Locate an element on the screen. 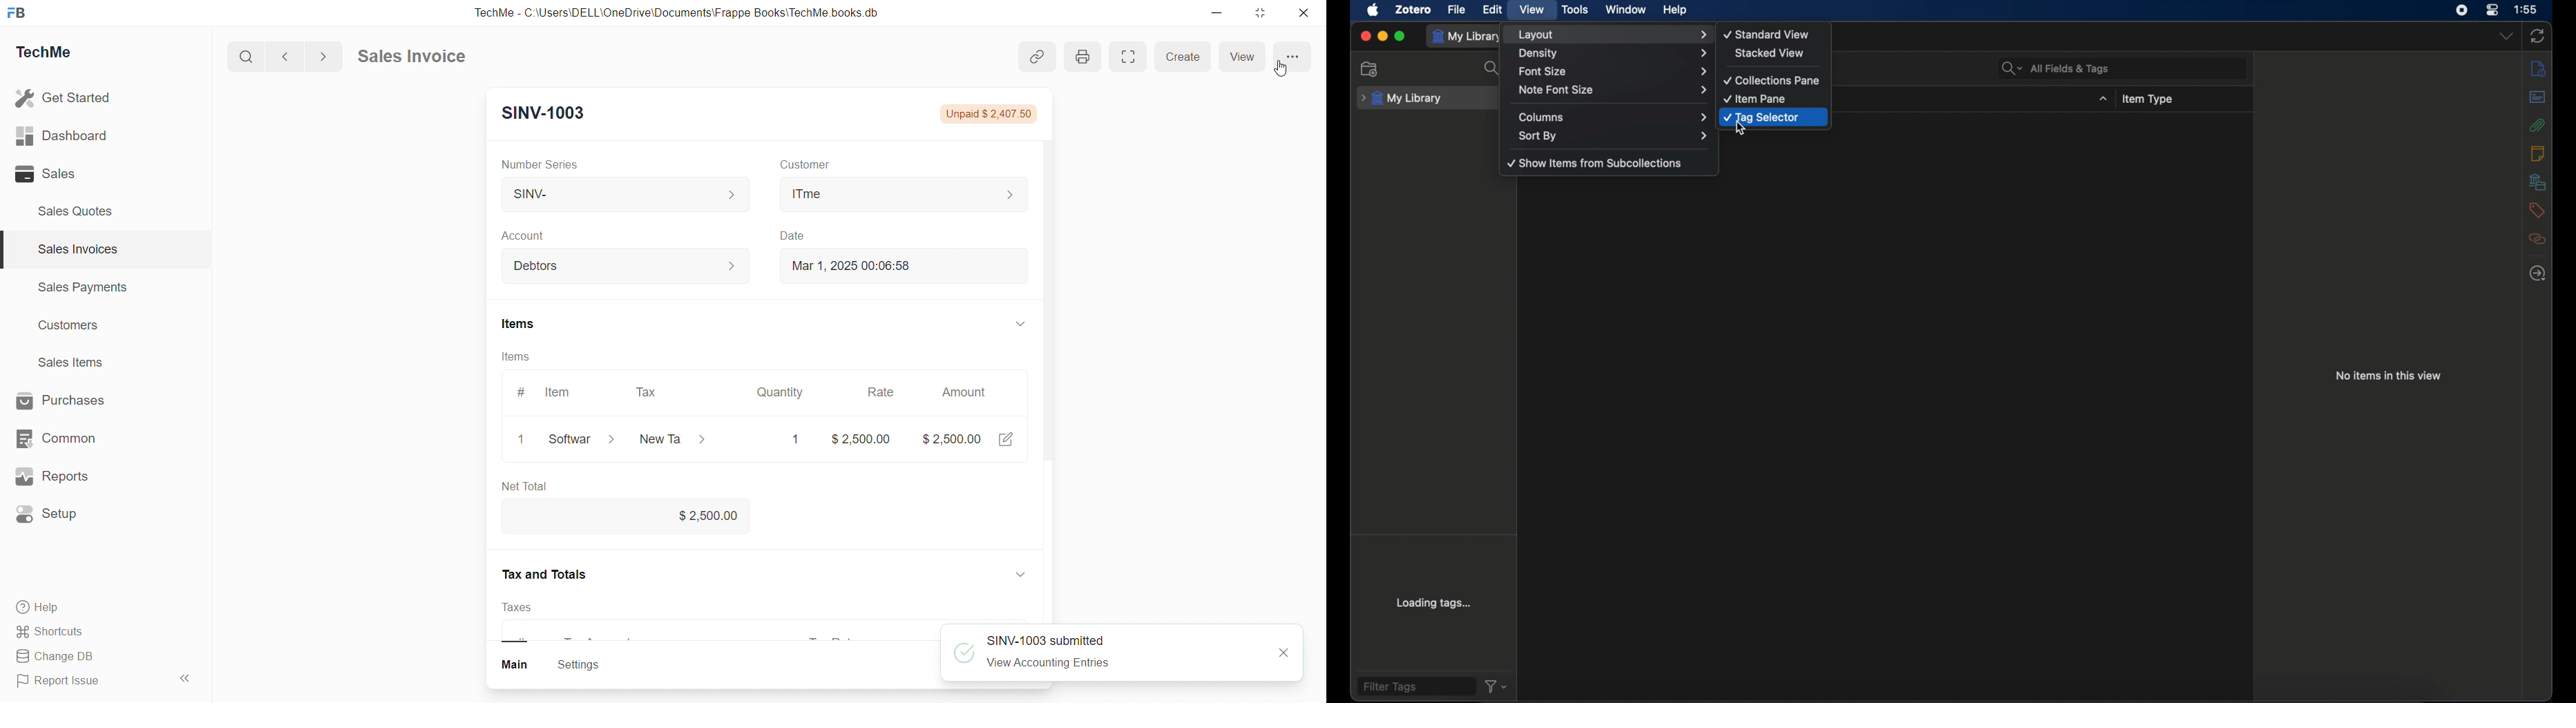 The height and width of the screenshot is (728, 2576). Sales Invoices is located at coordinates (72, 251).